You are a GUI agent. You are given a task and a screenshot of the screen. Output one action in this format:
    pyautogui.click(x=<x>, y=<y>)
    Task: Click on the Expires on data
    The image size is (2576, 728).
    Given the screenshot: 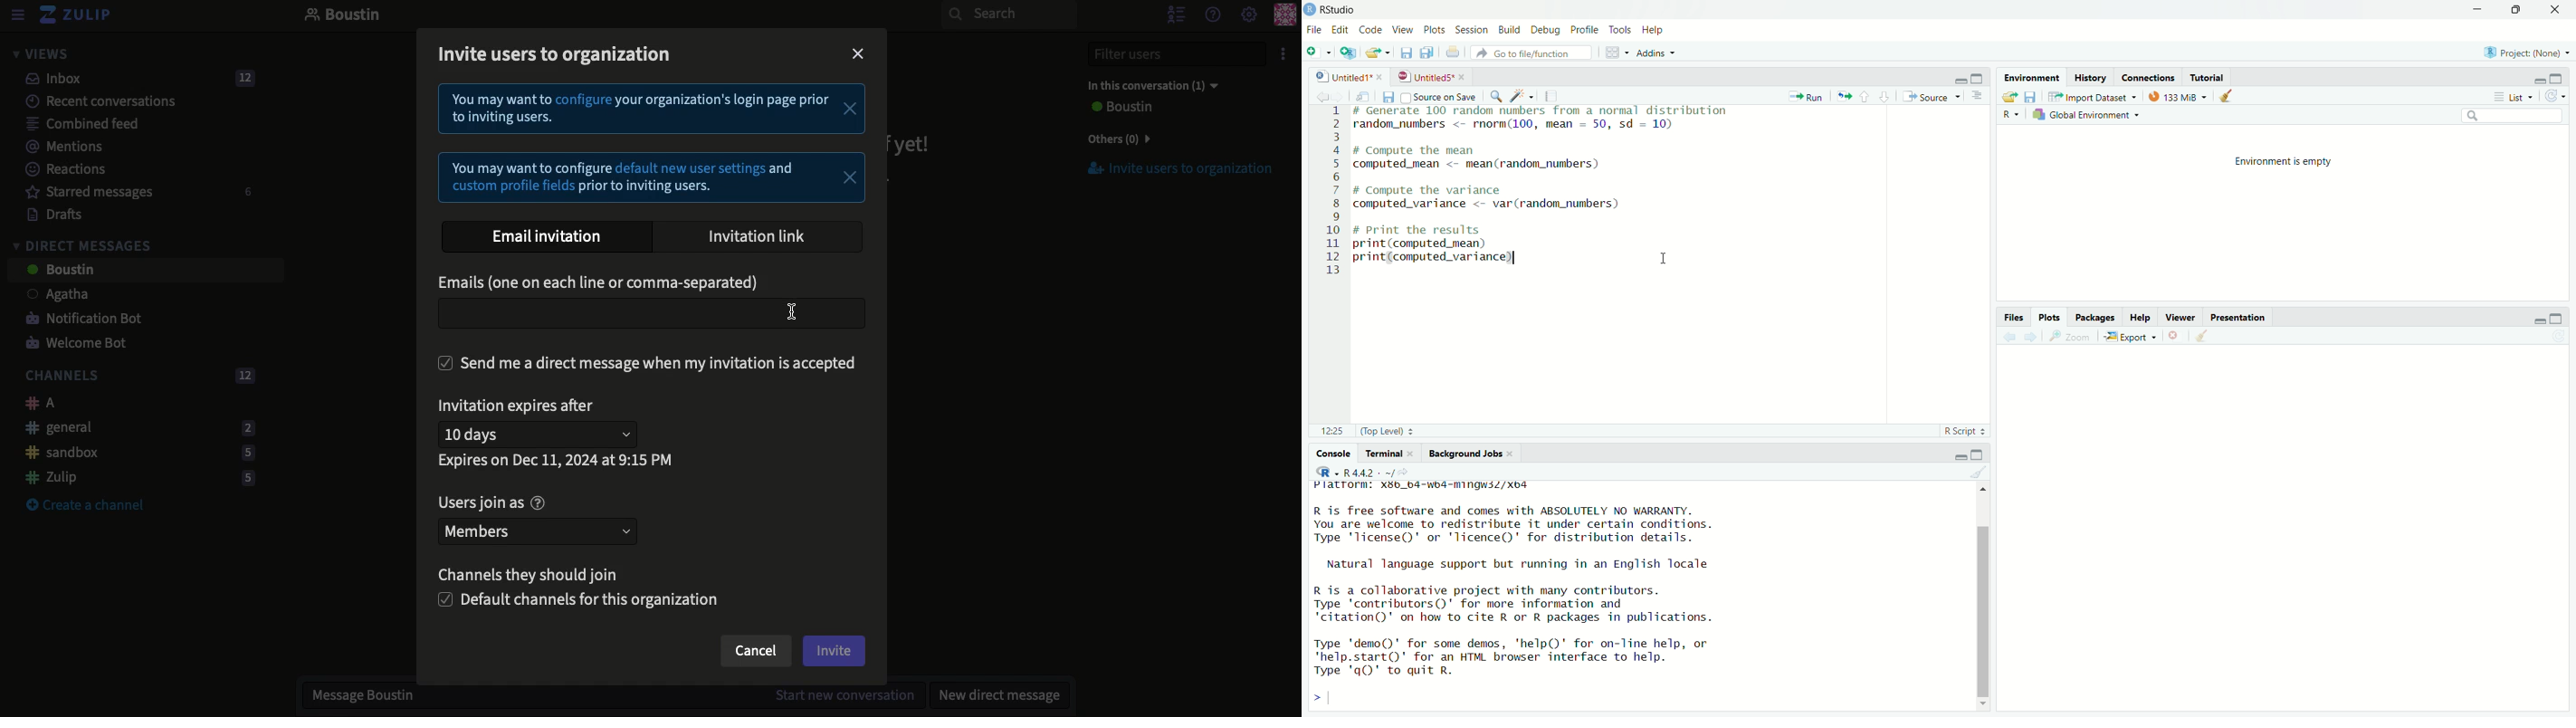 What is the action you would take?
    pyautogui.click(x=558, y=460)
    